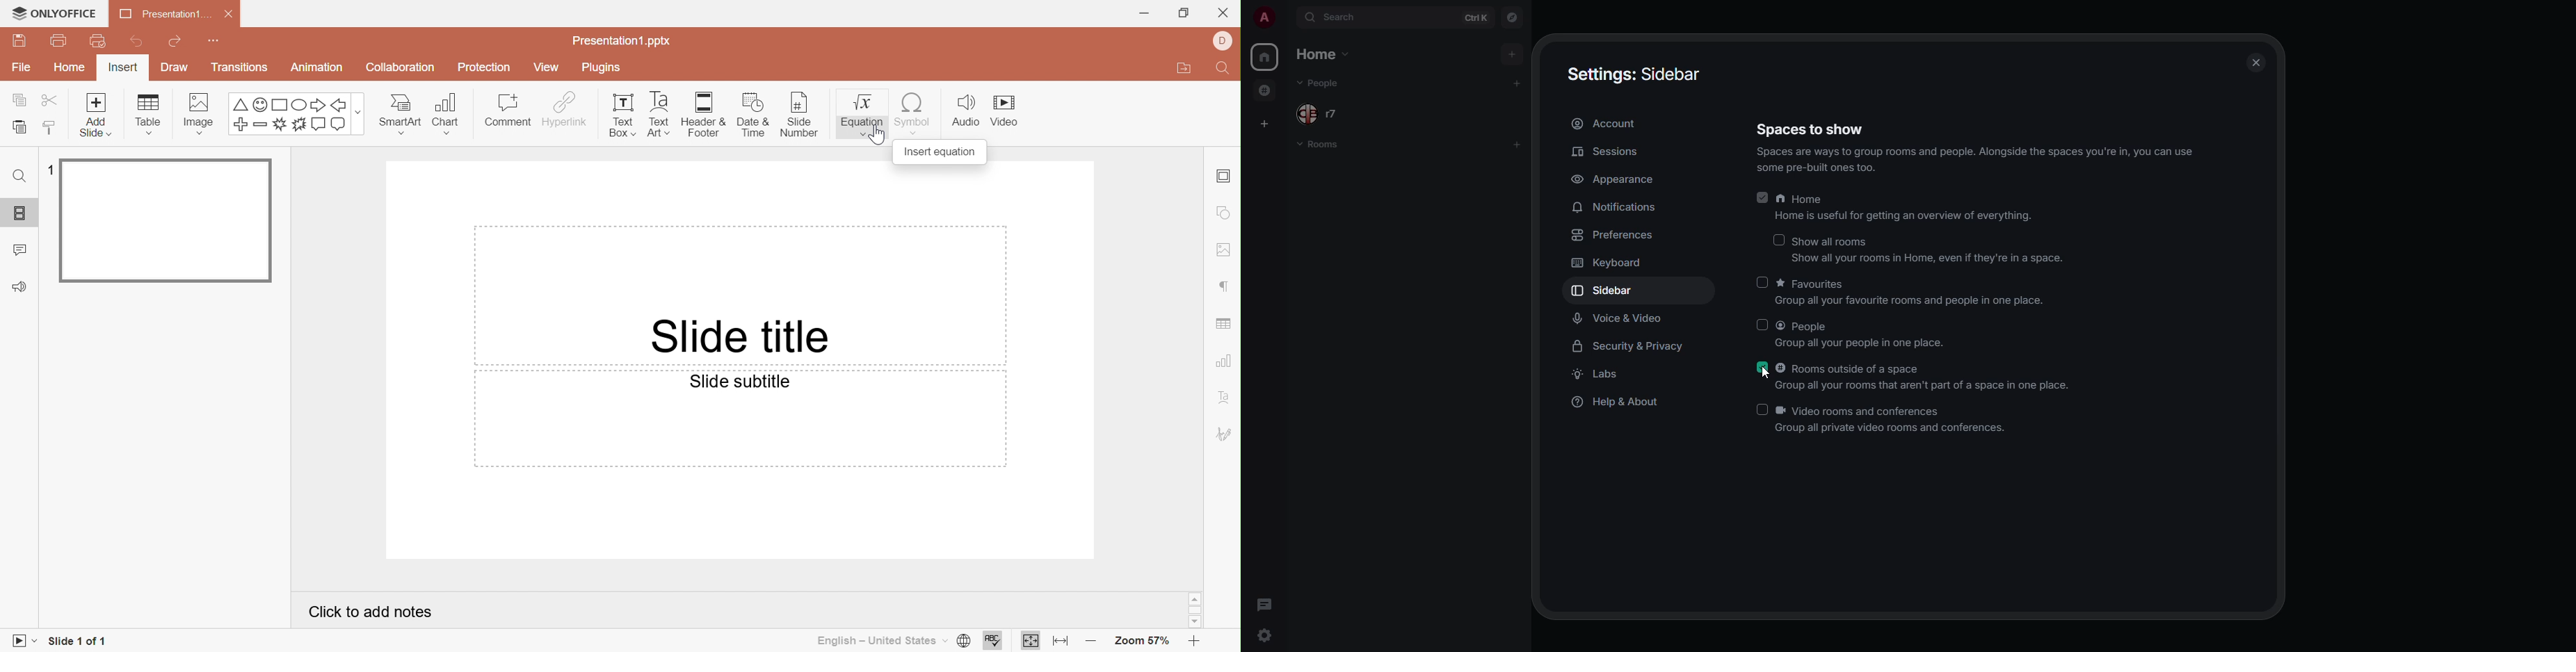  What do you see at coordinates (1609, 288) in the screenshot?
I see `sidebar` at bounding box center [1609, 288].